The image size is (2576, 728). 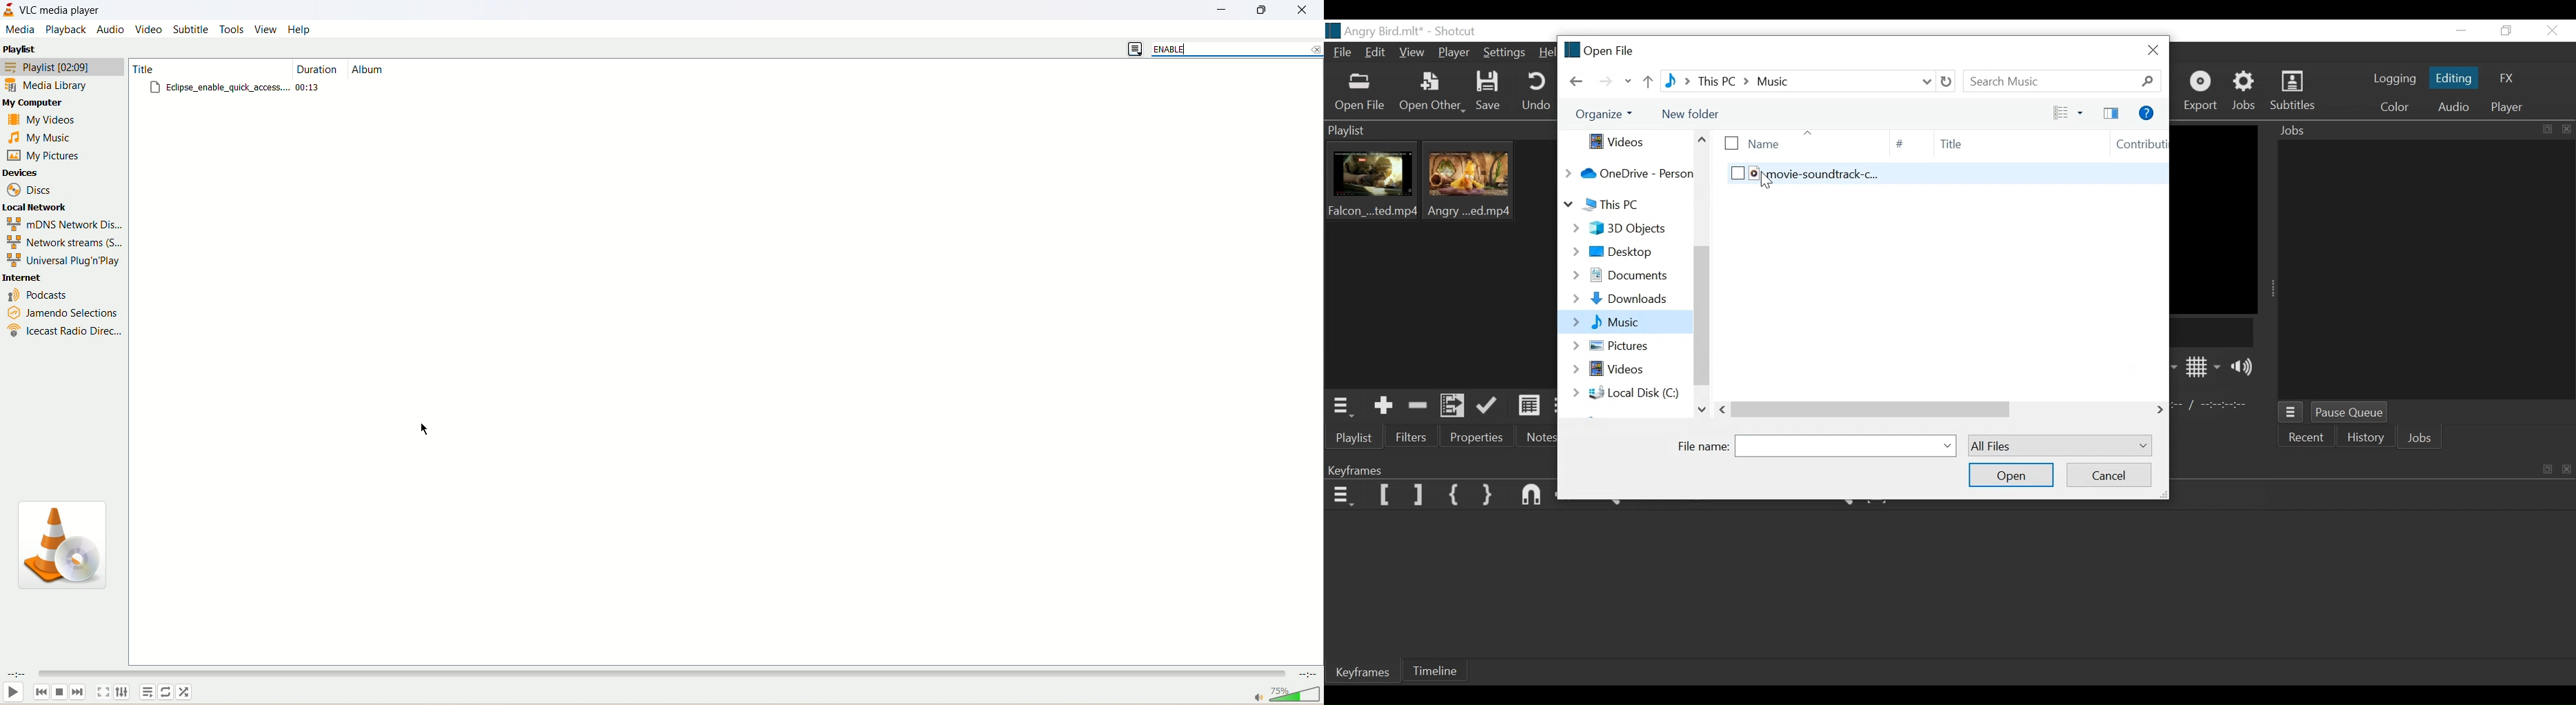 What do you see at coordinates (1623, 299) in the screenshot?
I see `Downloads` at bounding box center [1623, 299].